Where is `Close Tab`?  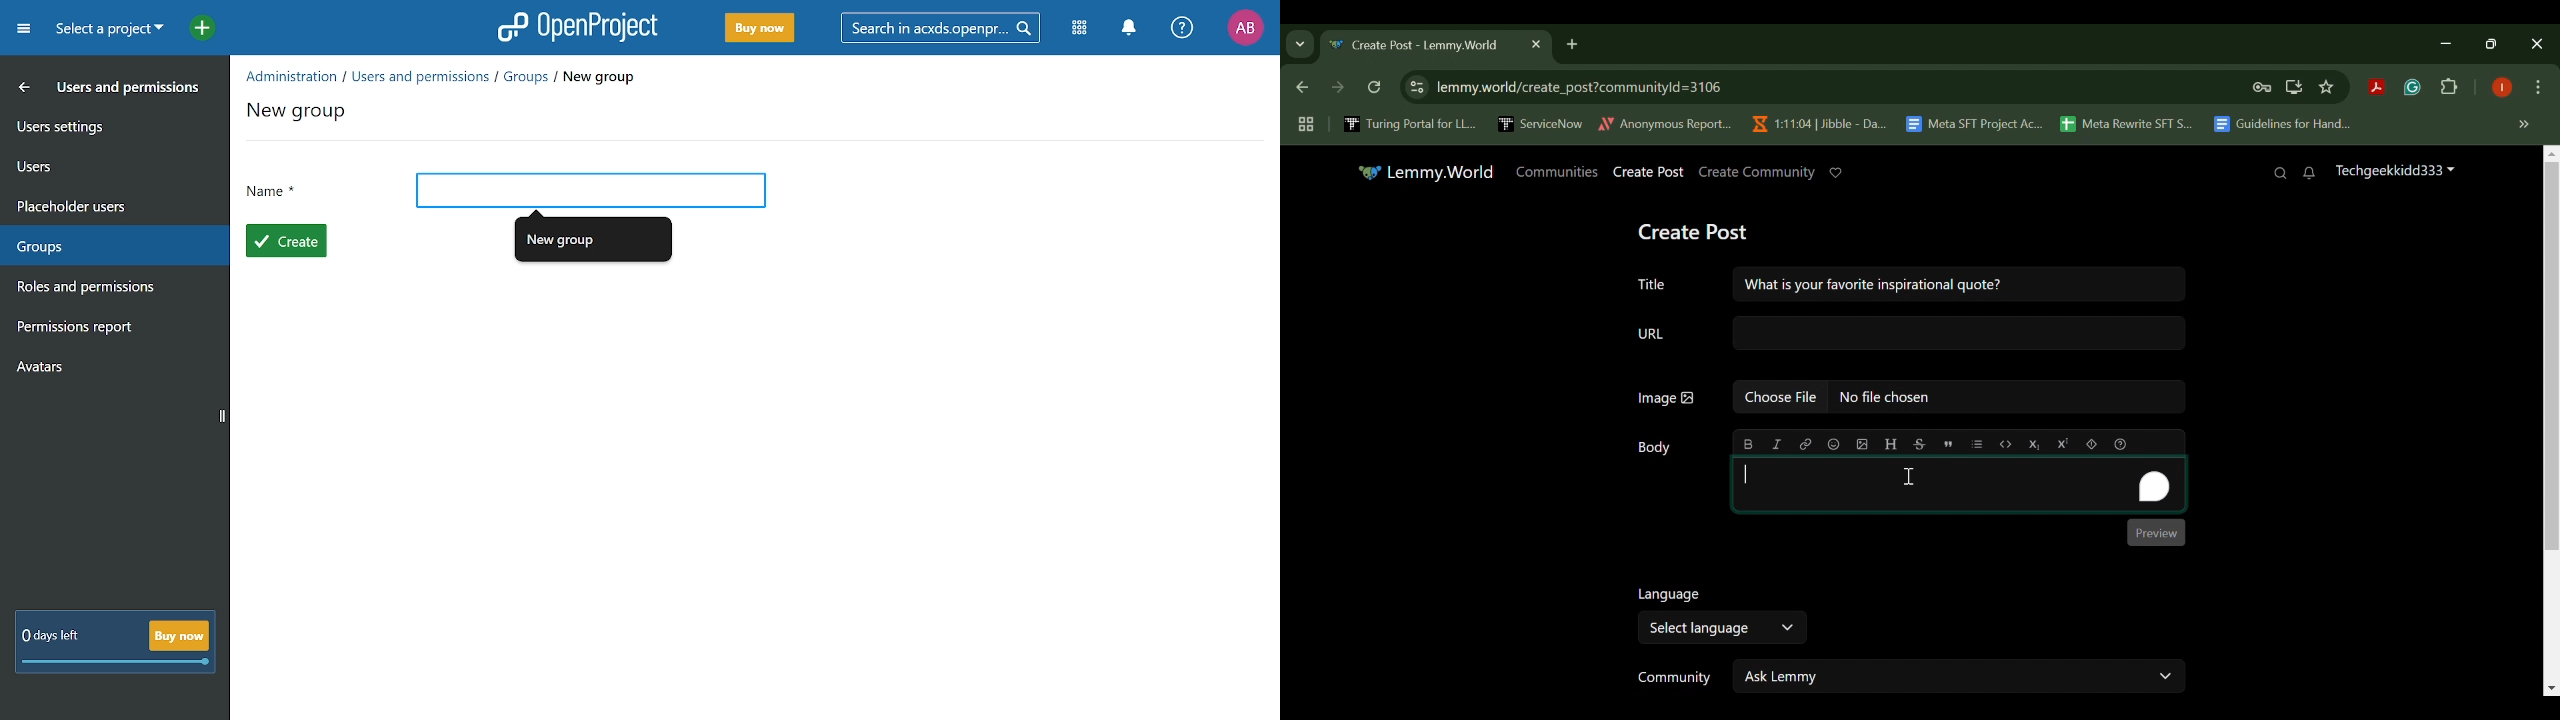 Close Tab is located at coordinates (1534, 44).